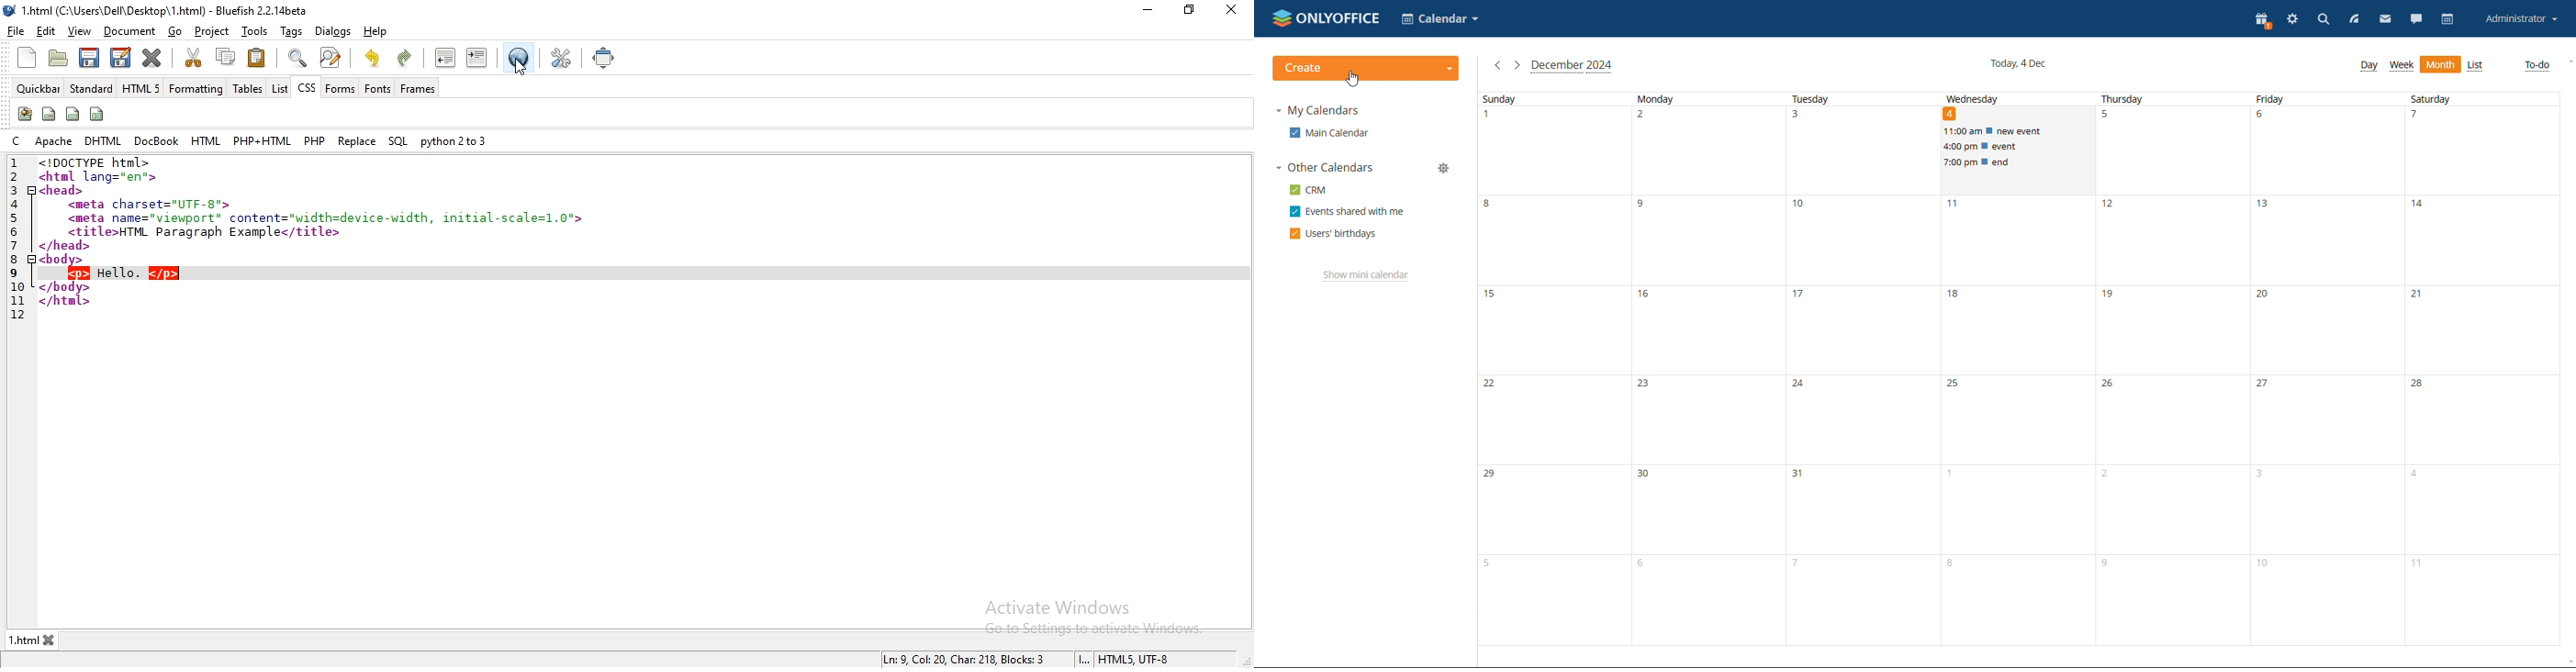 The width and height of the screenshot is (2576, 672). What do you see at coordinates (407, 58) in the screenshot?
I see `redo` at bounding box center [407, 58].